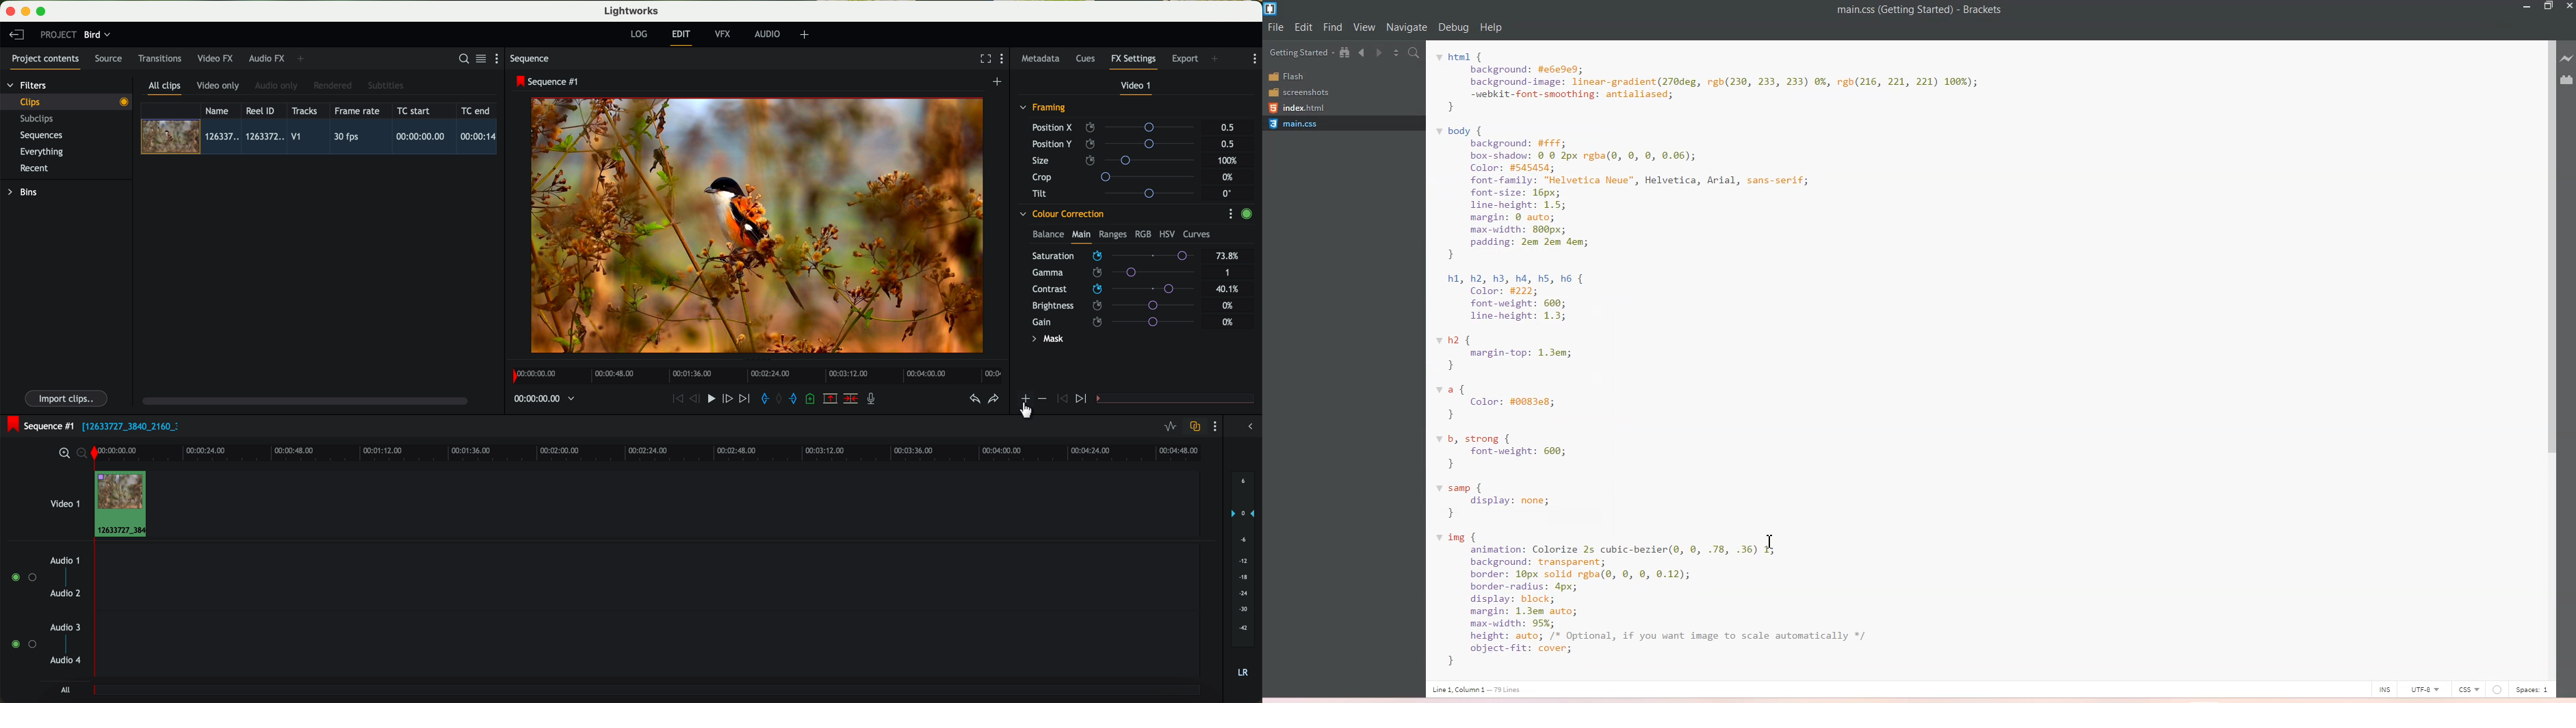 The image size is (2576, 728). I want to click on audio, so click(767, 33).